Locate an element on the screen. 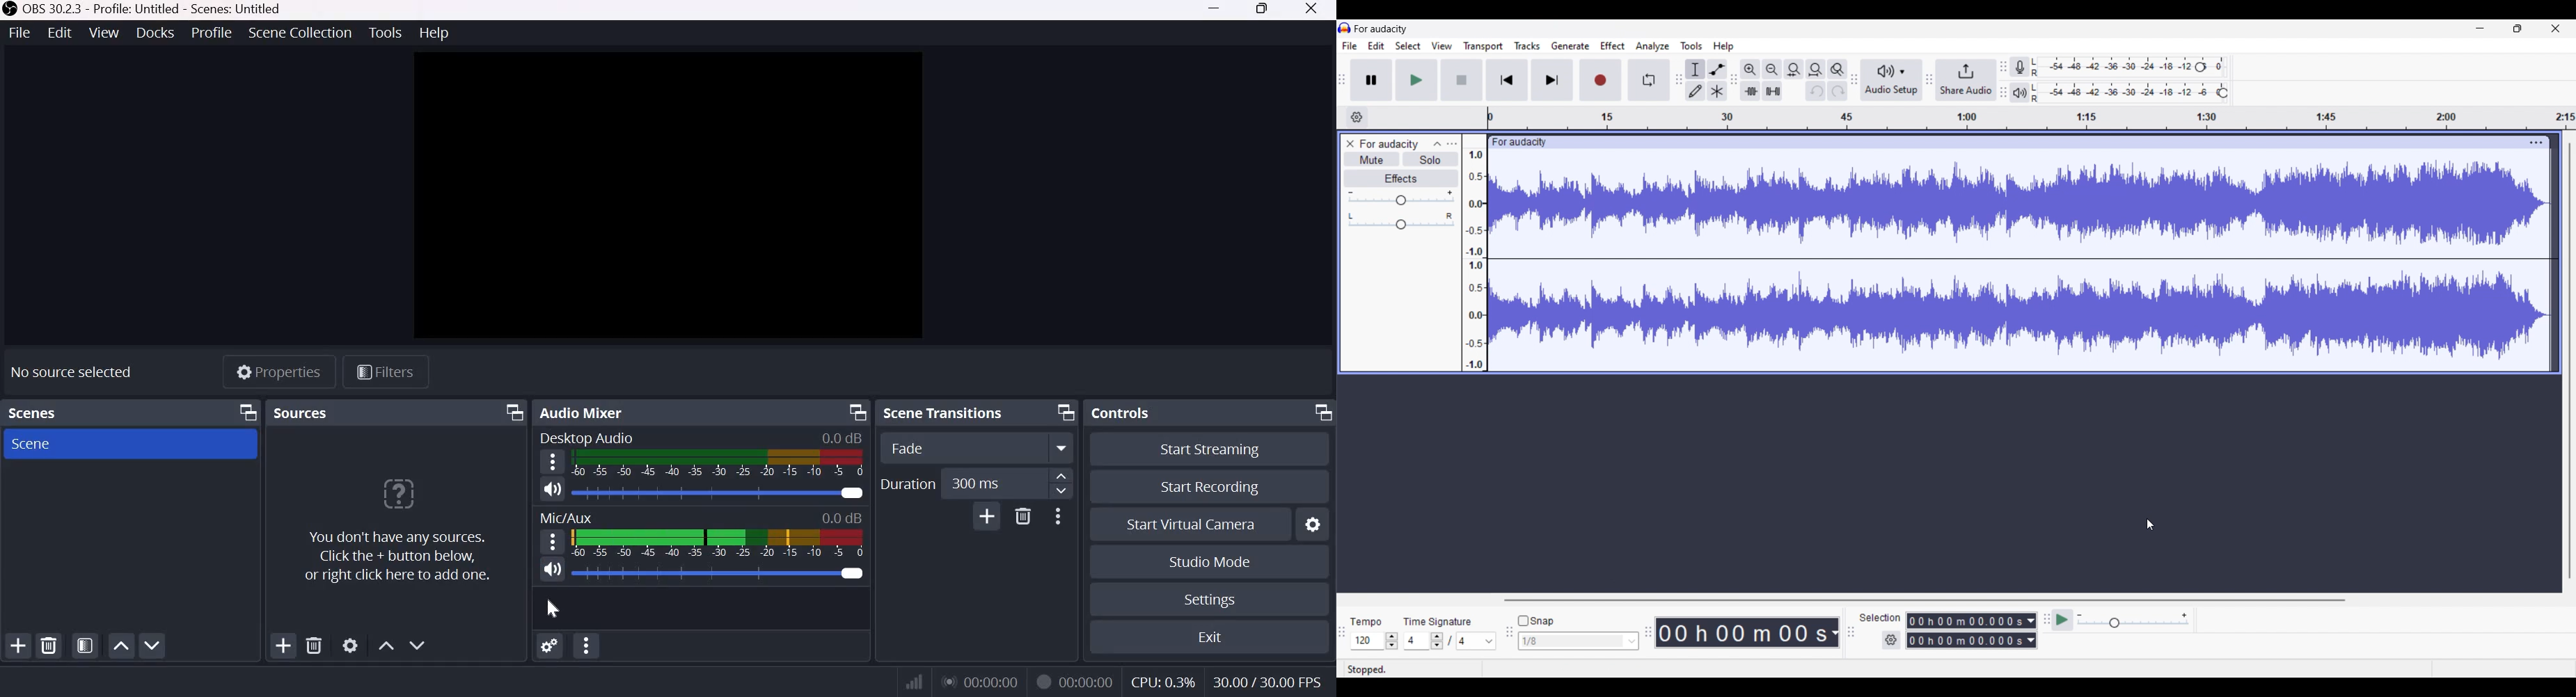 This screenshot has height=700, width=2576. Open source properties is located at coordinates (353, 645).